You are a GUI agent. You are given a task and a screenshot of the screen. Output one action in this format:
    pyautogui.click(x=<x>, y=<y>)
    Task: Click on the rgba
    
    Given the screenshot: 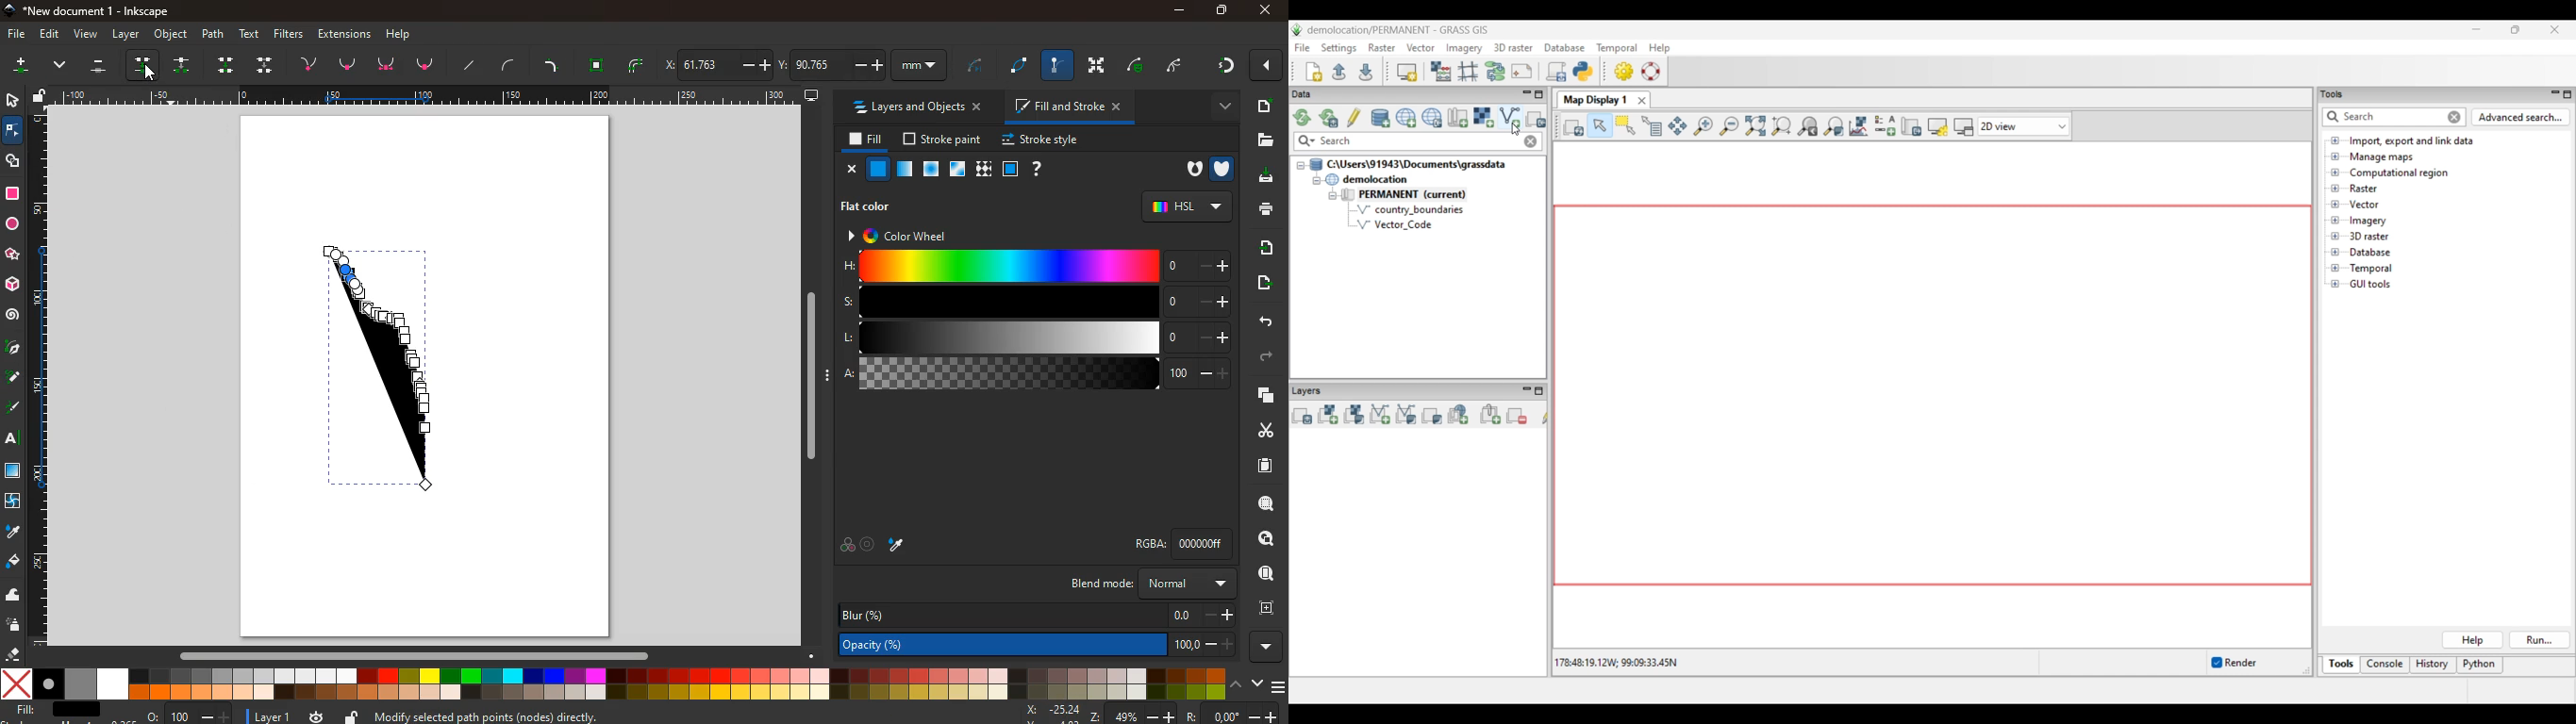 What is the action you would take?
    pyautogui.click(x=1187, y=543)
    